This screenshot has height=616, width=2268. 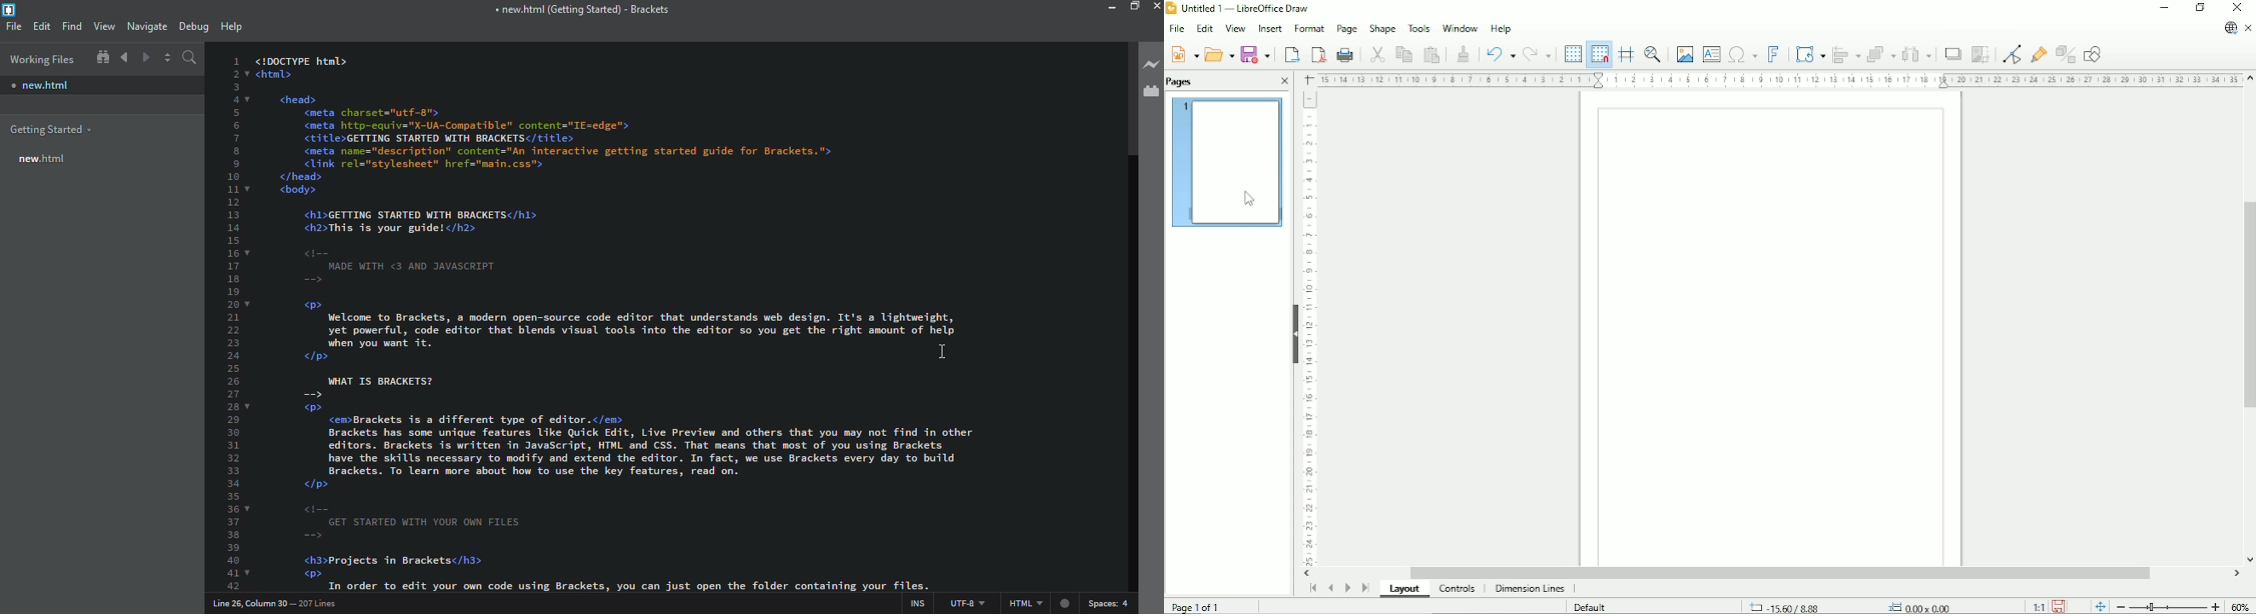 What do you see at coordinates (1347, 588) in the screenshot?
I see `Scroll to next page` at bounding box center [1347, 588].